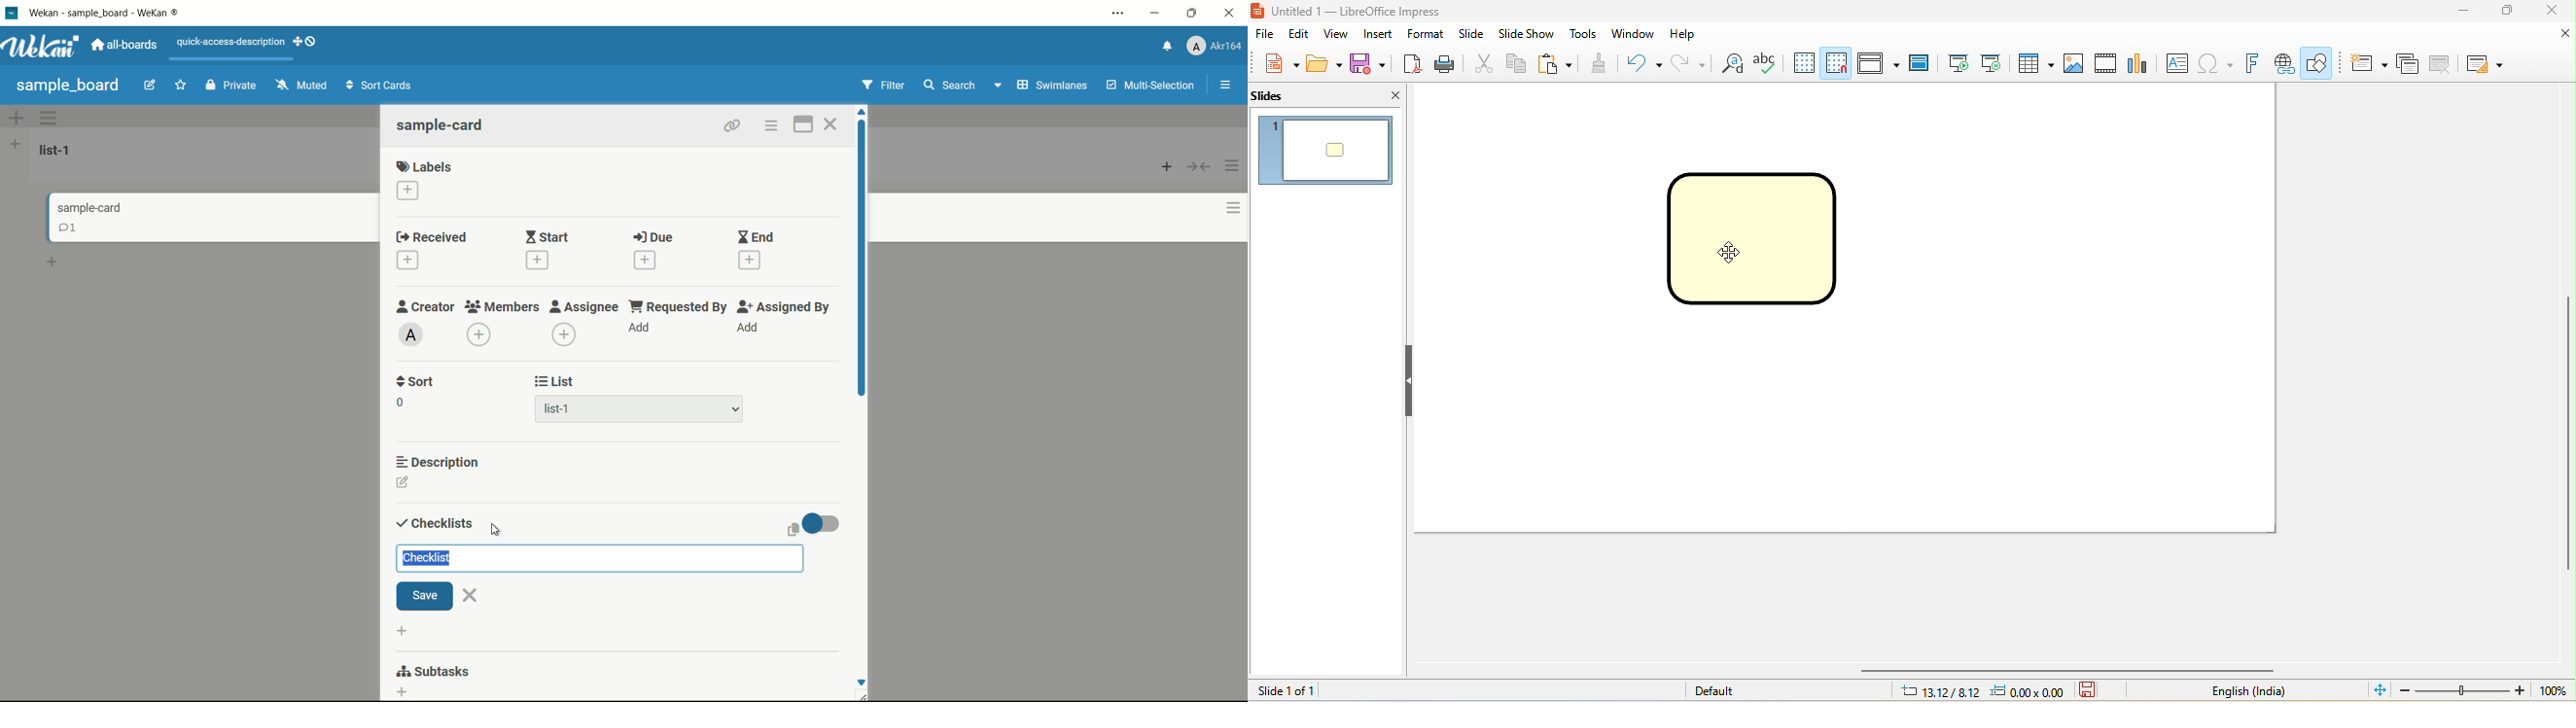  Describe the element at coordinates (1229, 205) in the screenshot. I see `options` at that location.